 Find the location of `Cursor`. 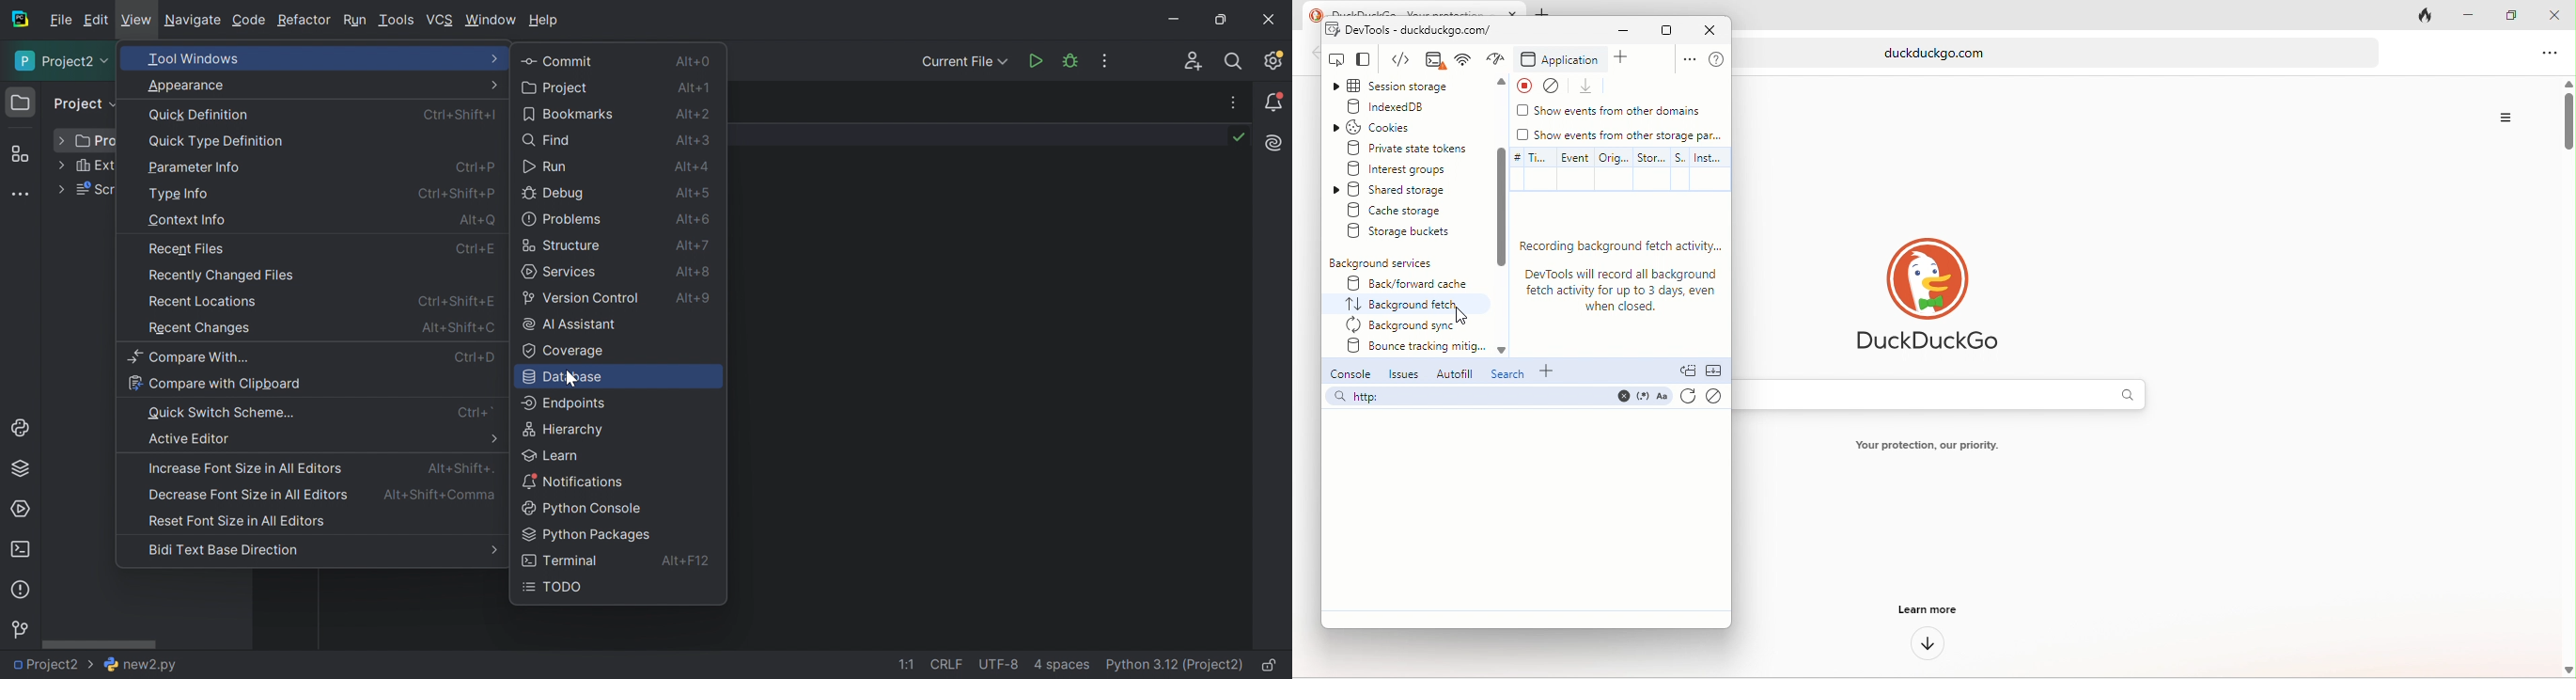

Cursor is located at coordinates (569, 379).